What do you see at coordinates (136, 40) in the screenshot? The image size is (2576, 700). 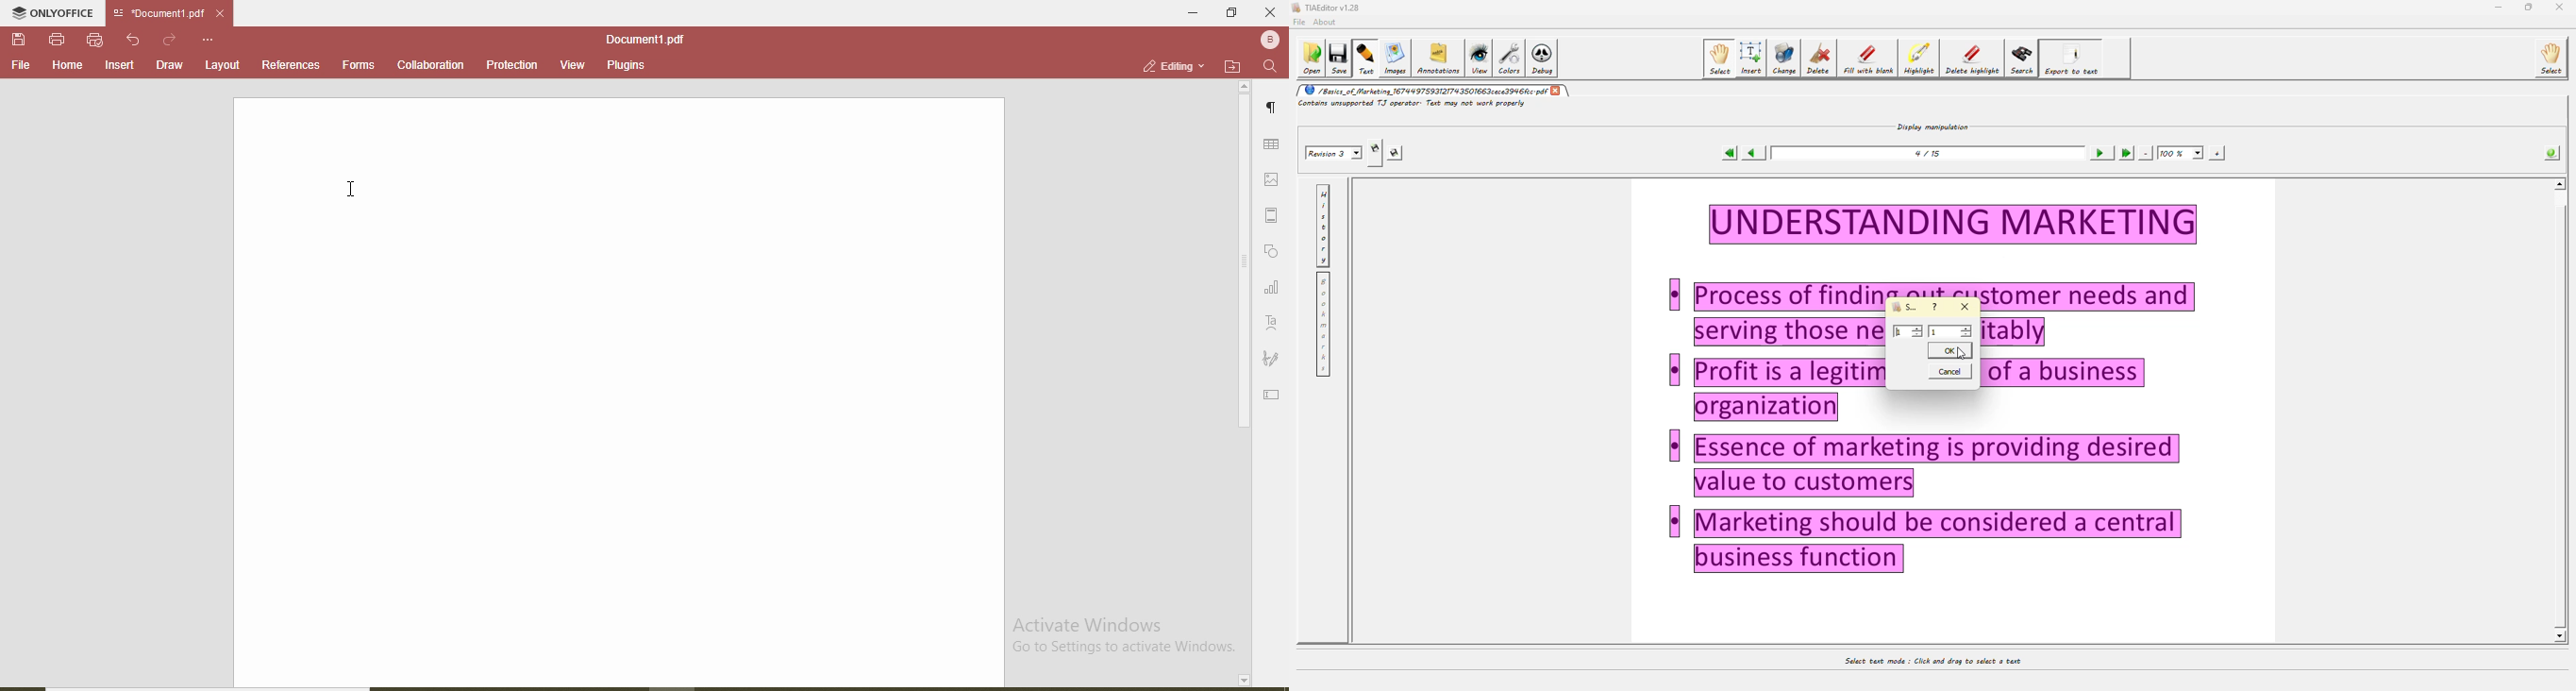 I see `undo` at bounding box center [136, 40].